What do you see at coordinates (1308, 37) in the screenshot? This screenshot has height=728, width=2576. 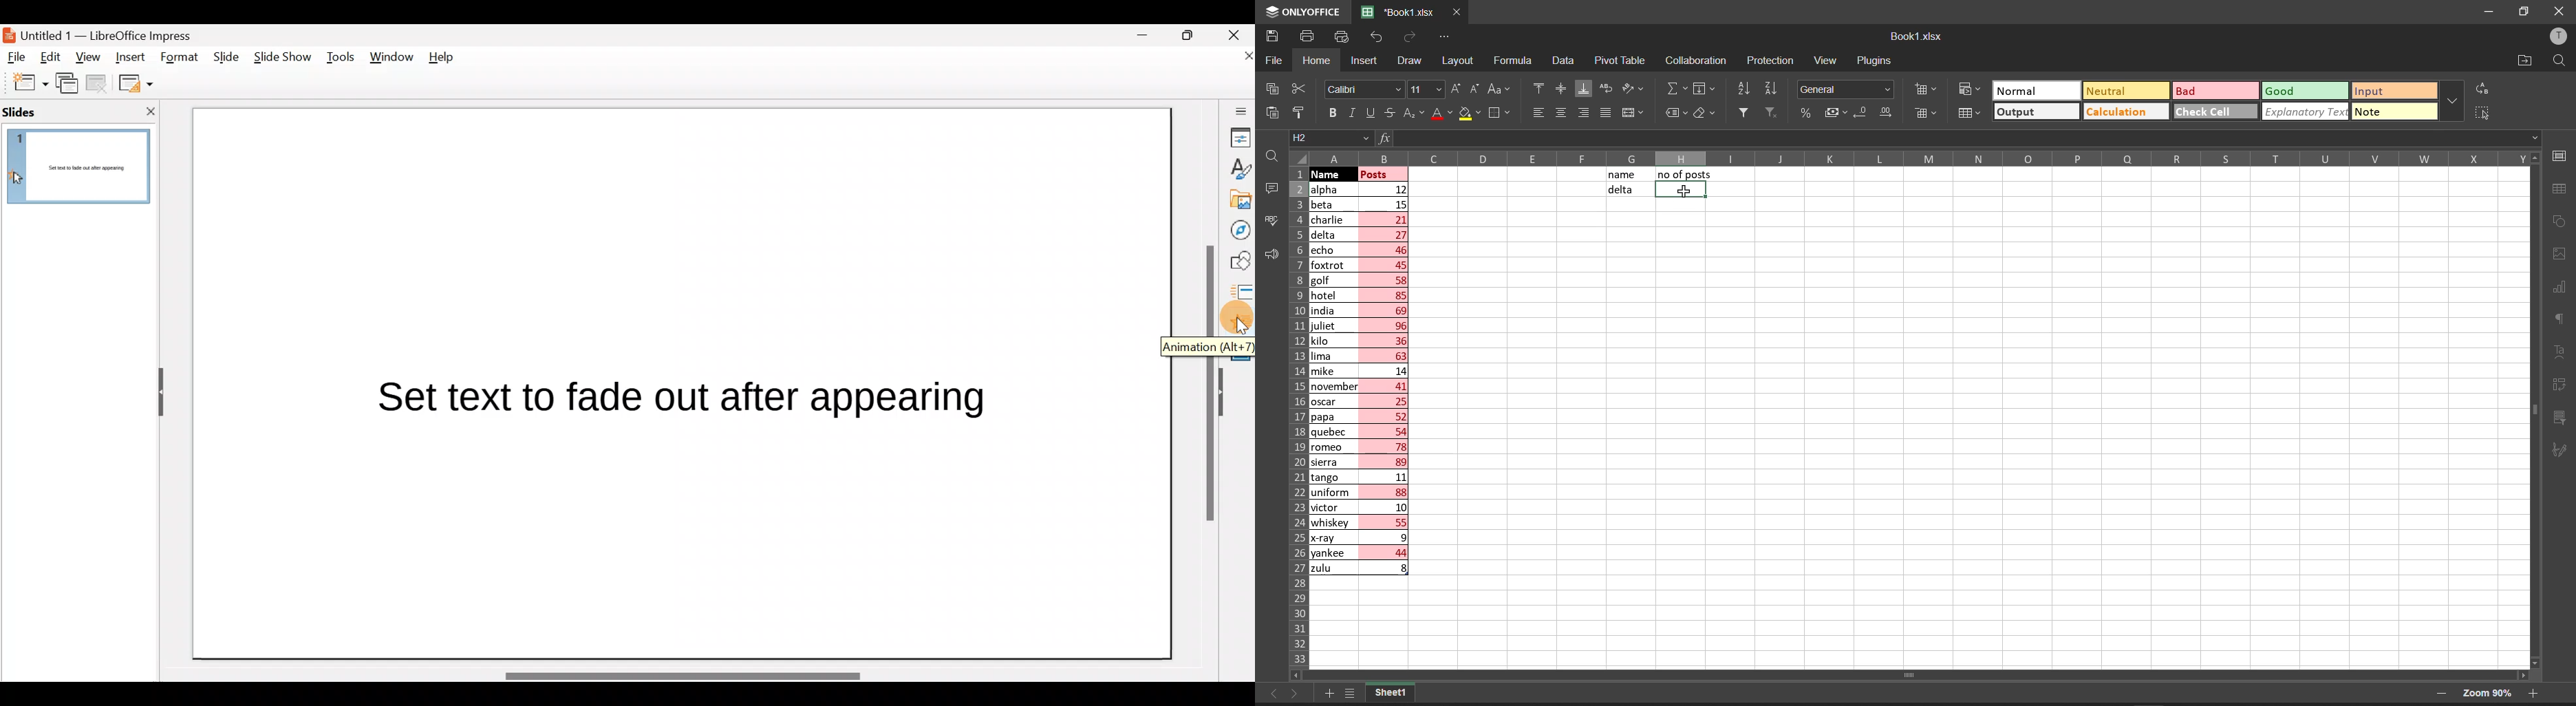 I see `print` at bounding box center [1308, 37].